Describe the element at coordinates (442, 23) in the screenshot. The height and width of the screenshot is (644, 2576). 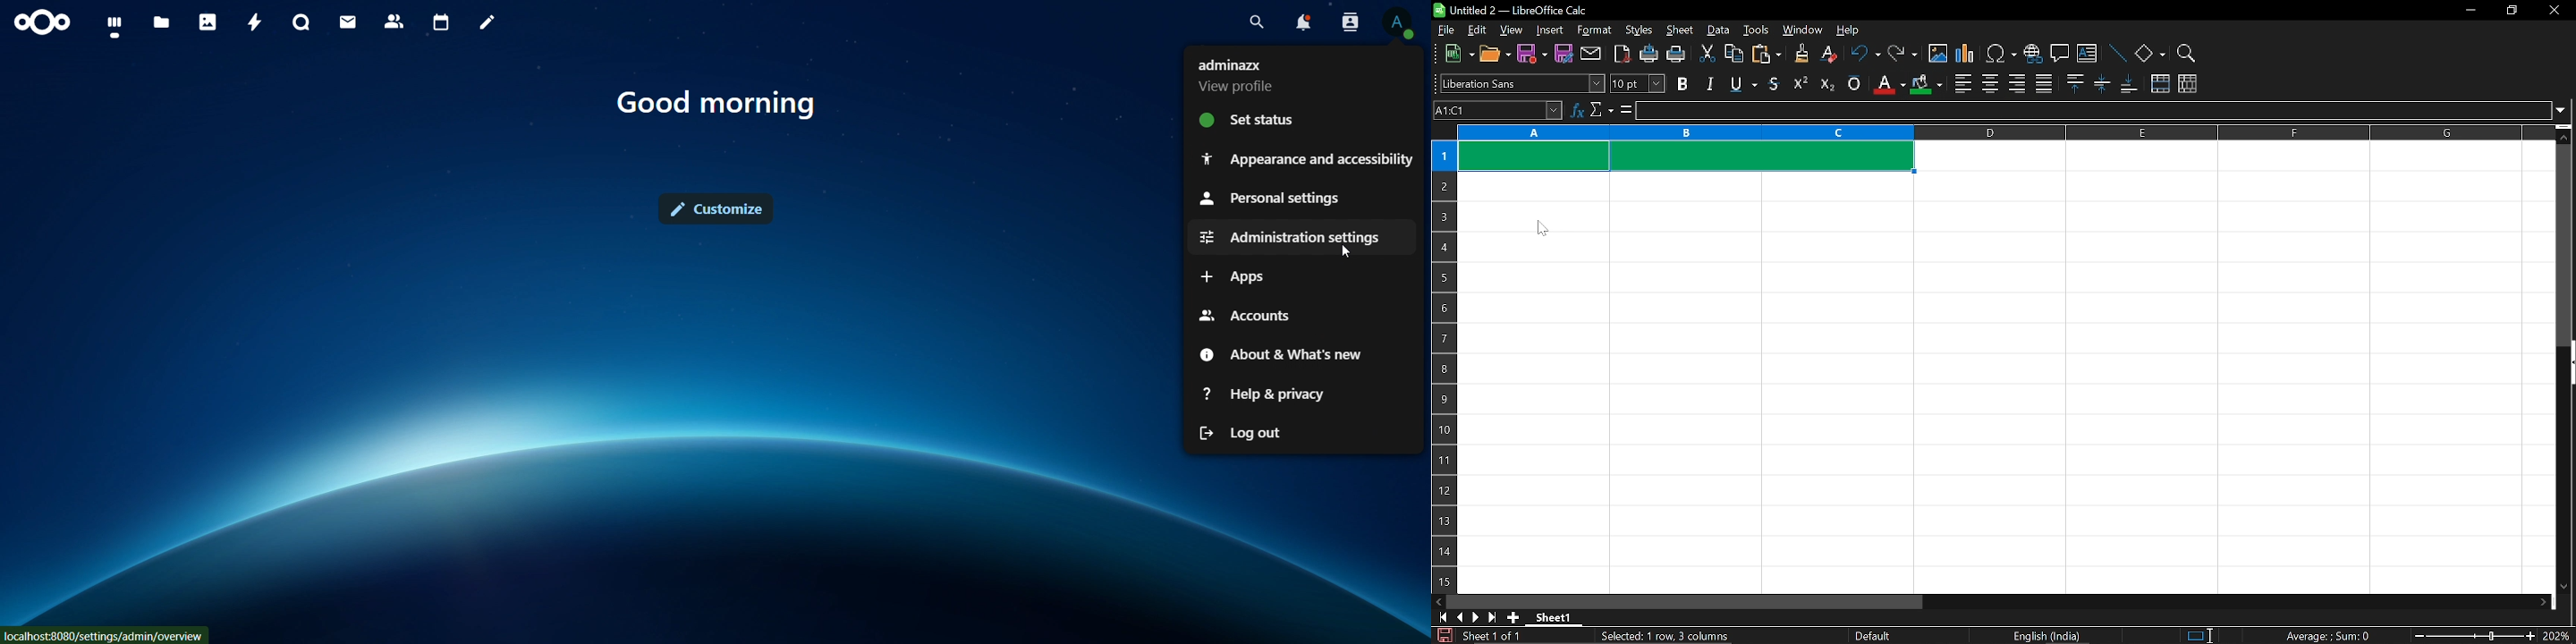
I see `calendar` at that location.